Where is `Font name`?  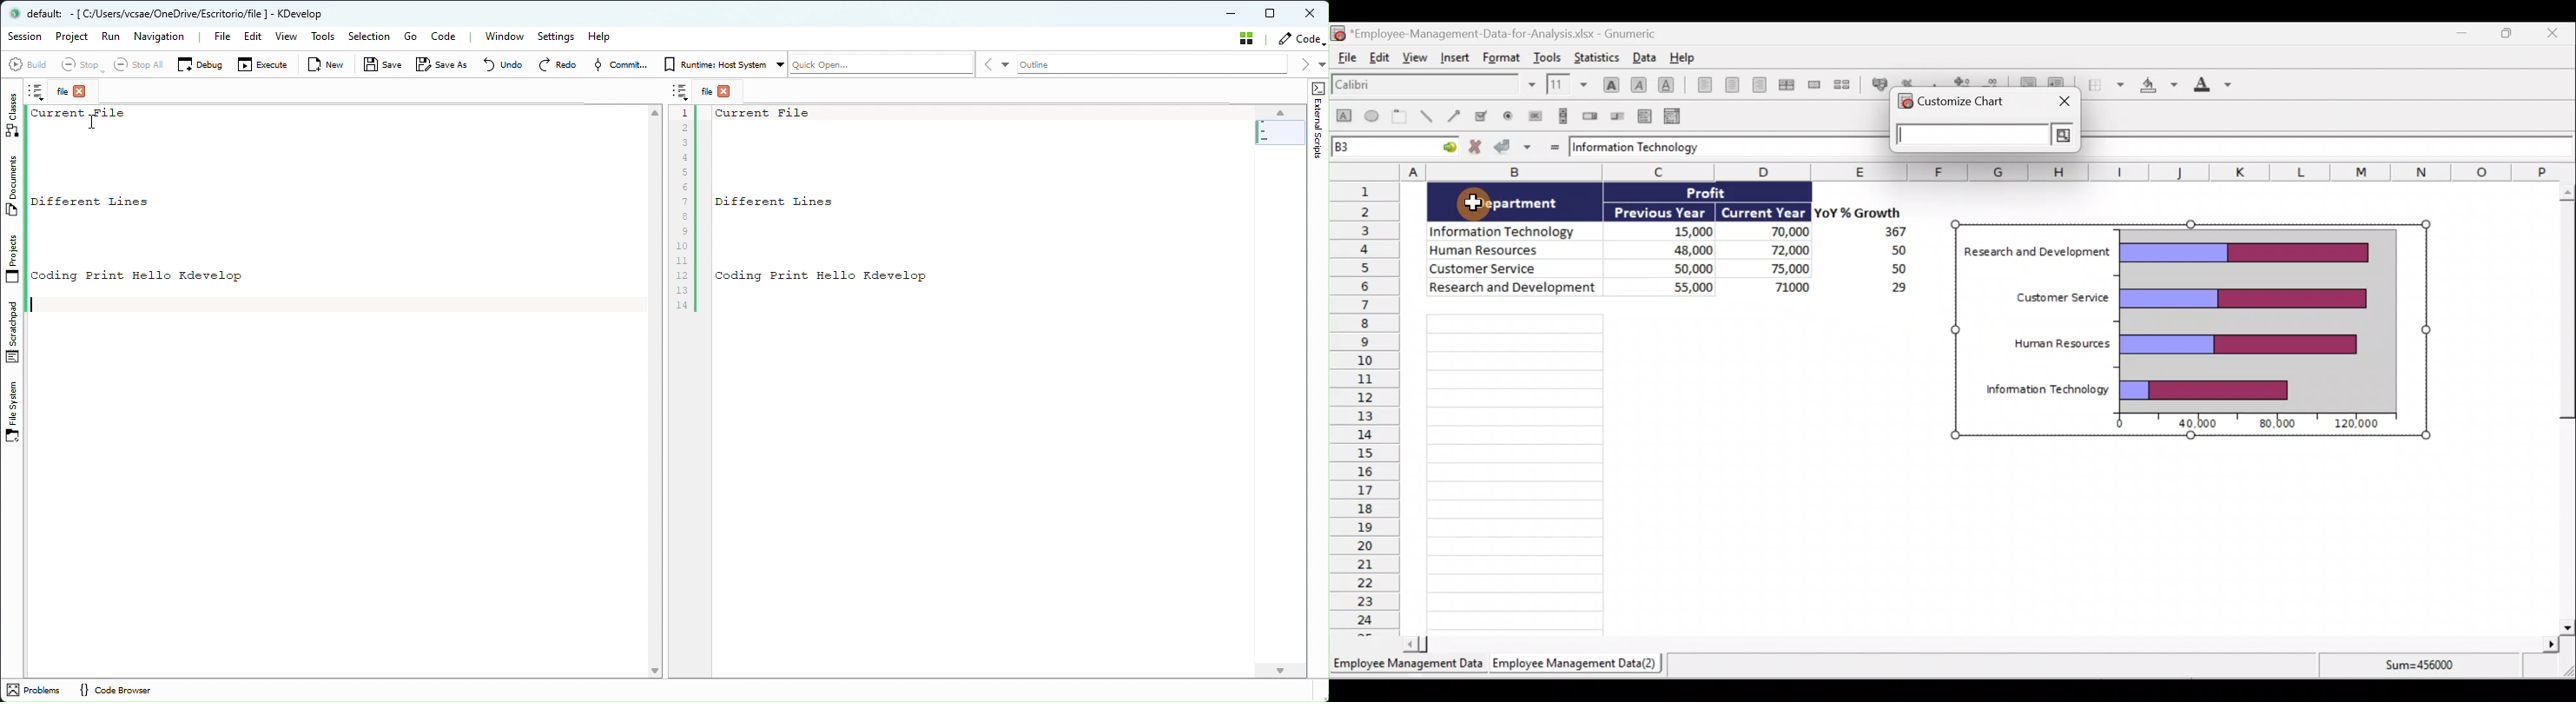
Font name is located at coordinates (1435, 86).